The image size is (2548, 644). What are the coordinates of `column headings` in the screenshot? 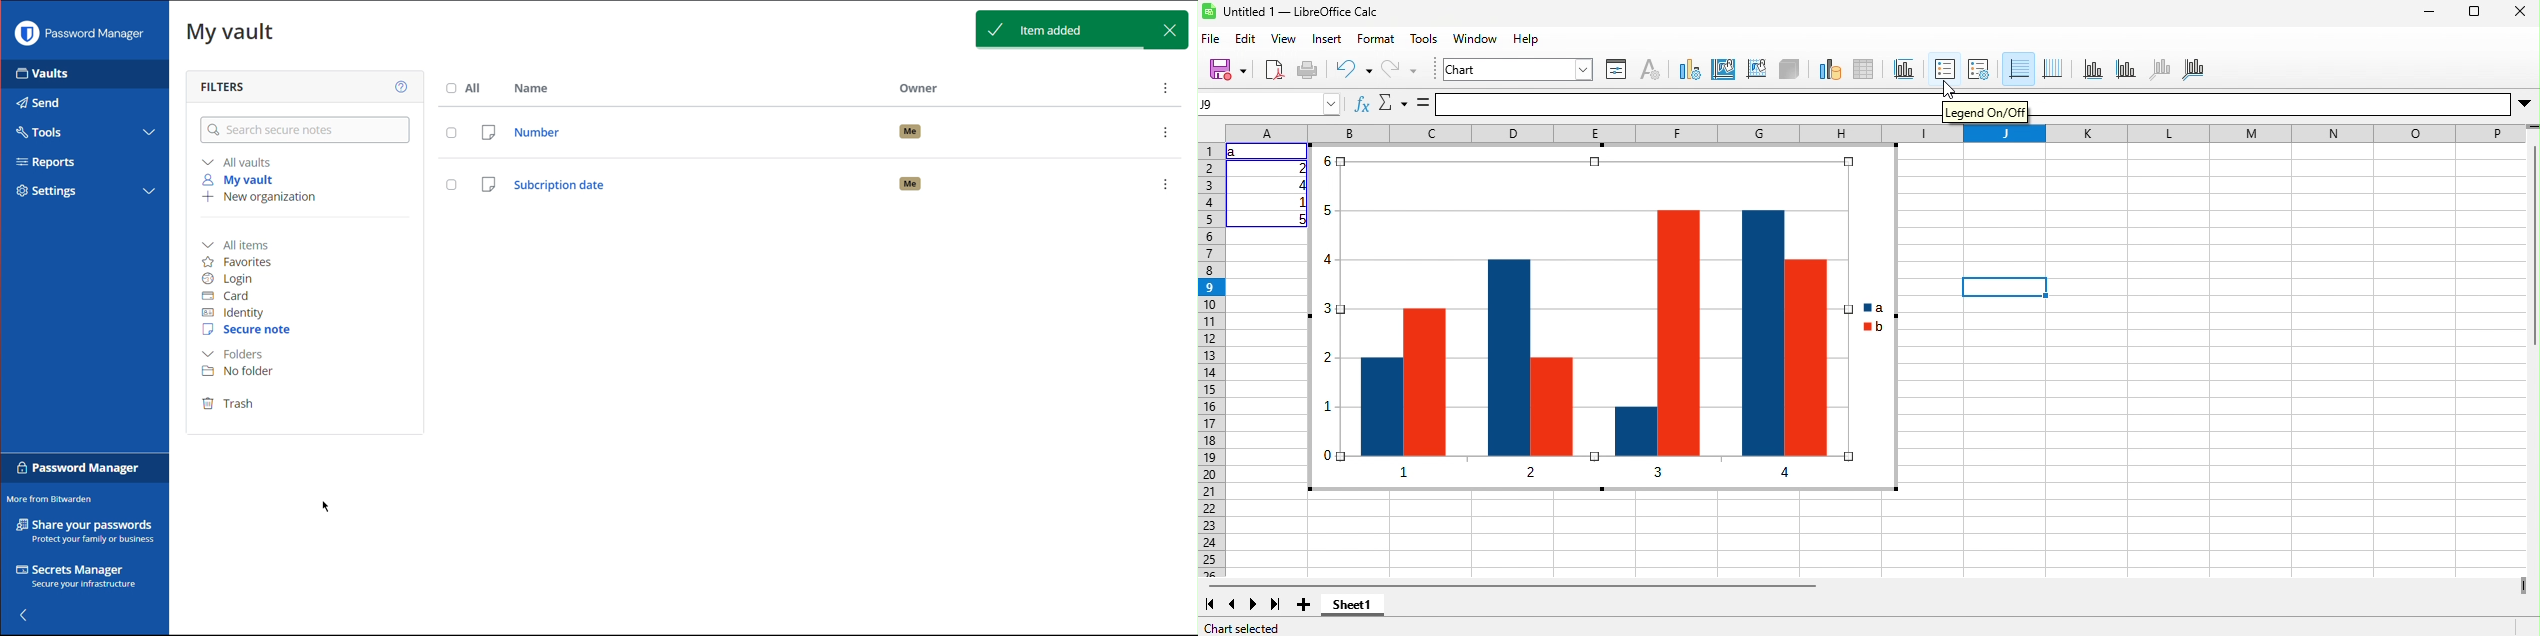 It's located at (1876, 133).